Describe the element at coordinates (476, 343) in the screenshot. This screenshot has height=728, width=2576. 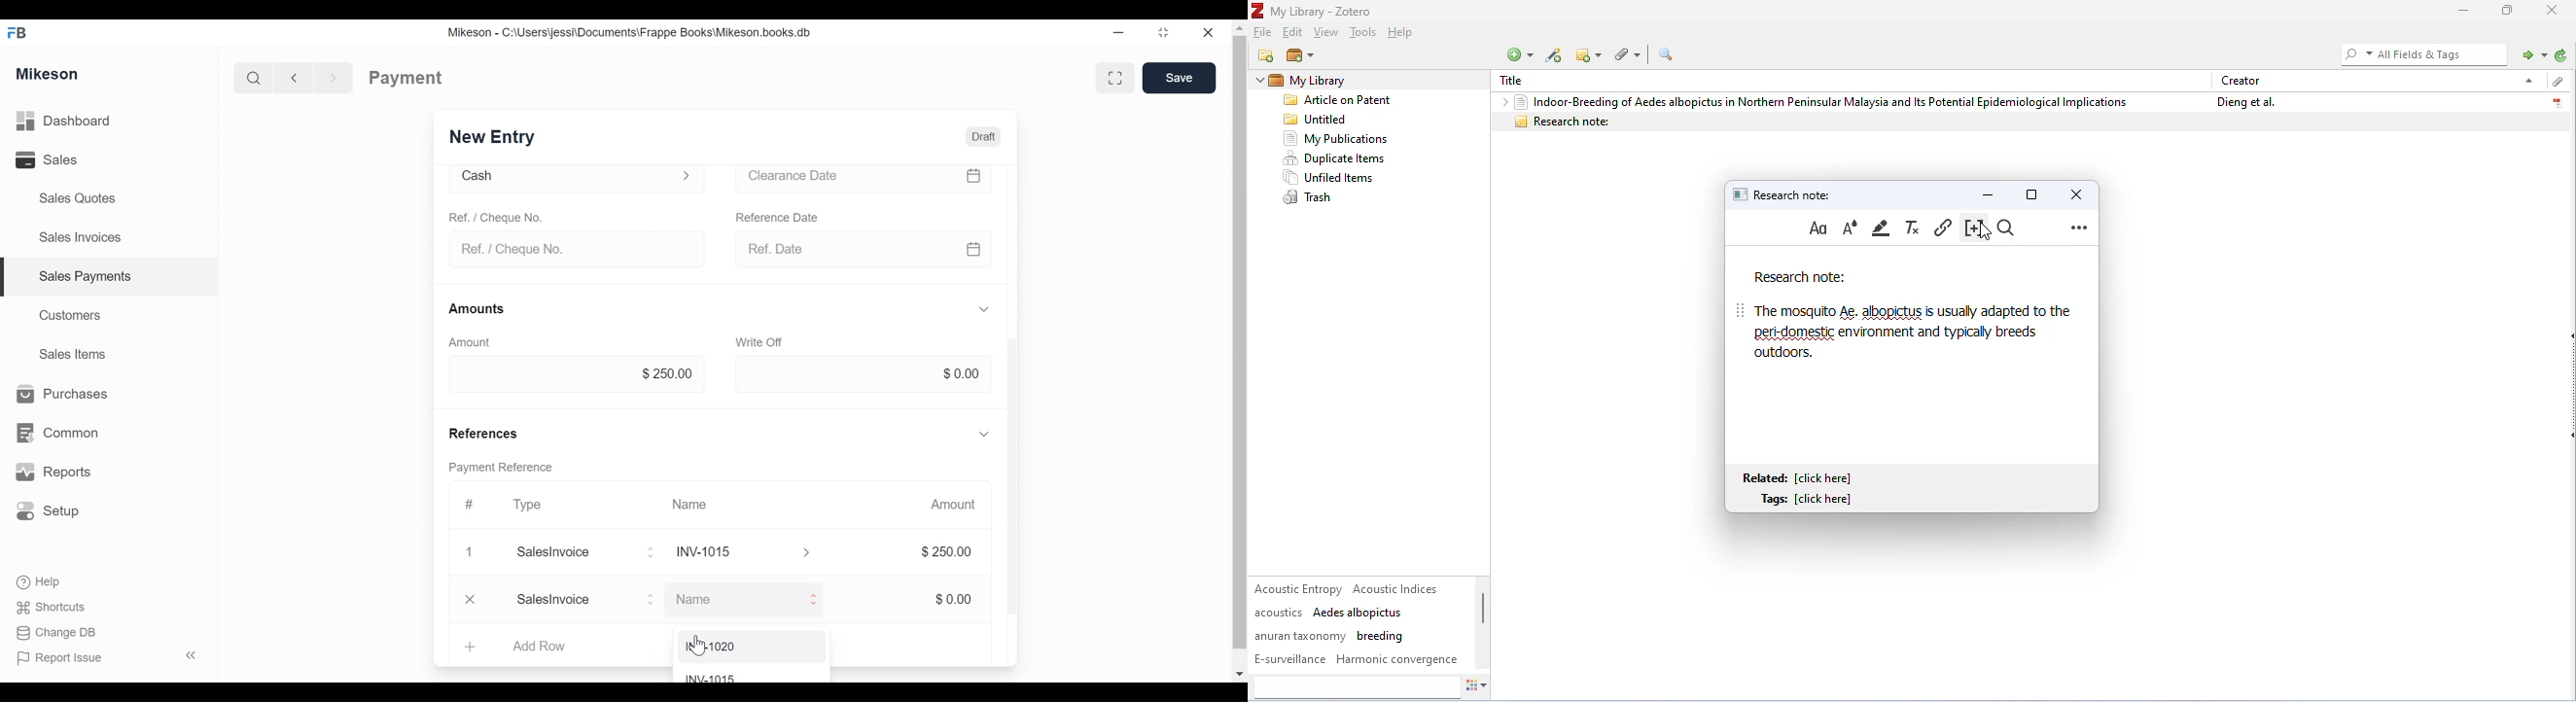
I see `Amount` at that location.